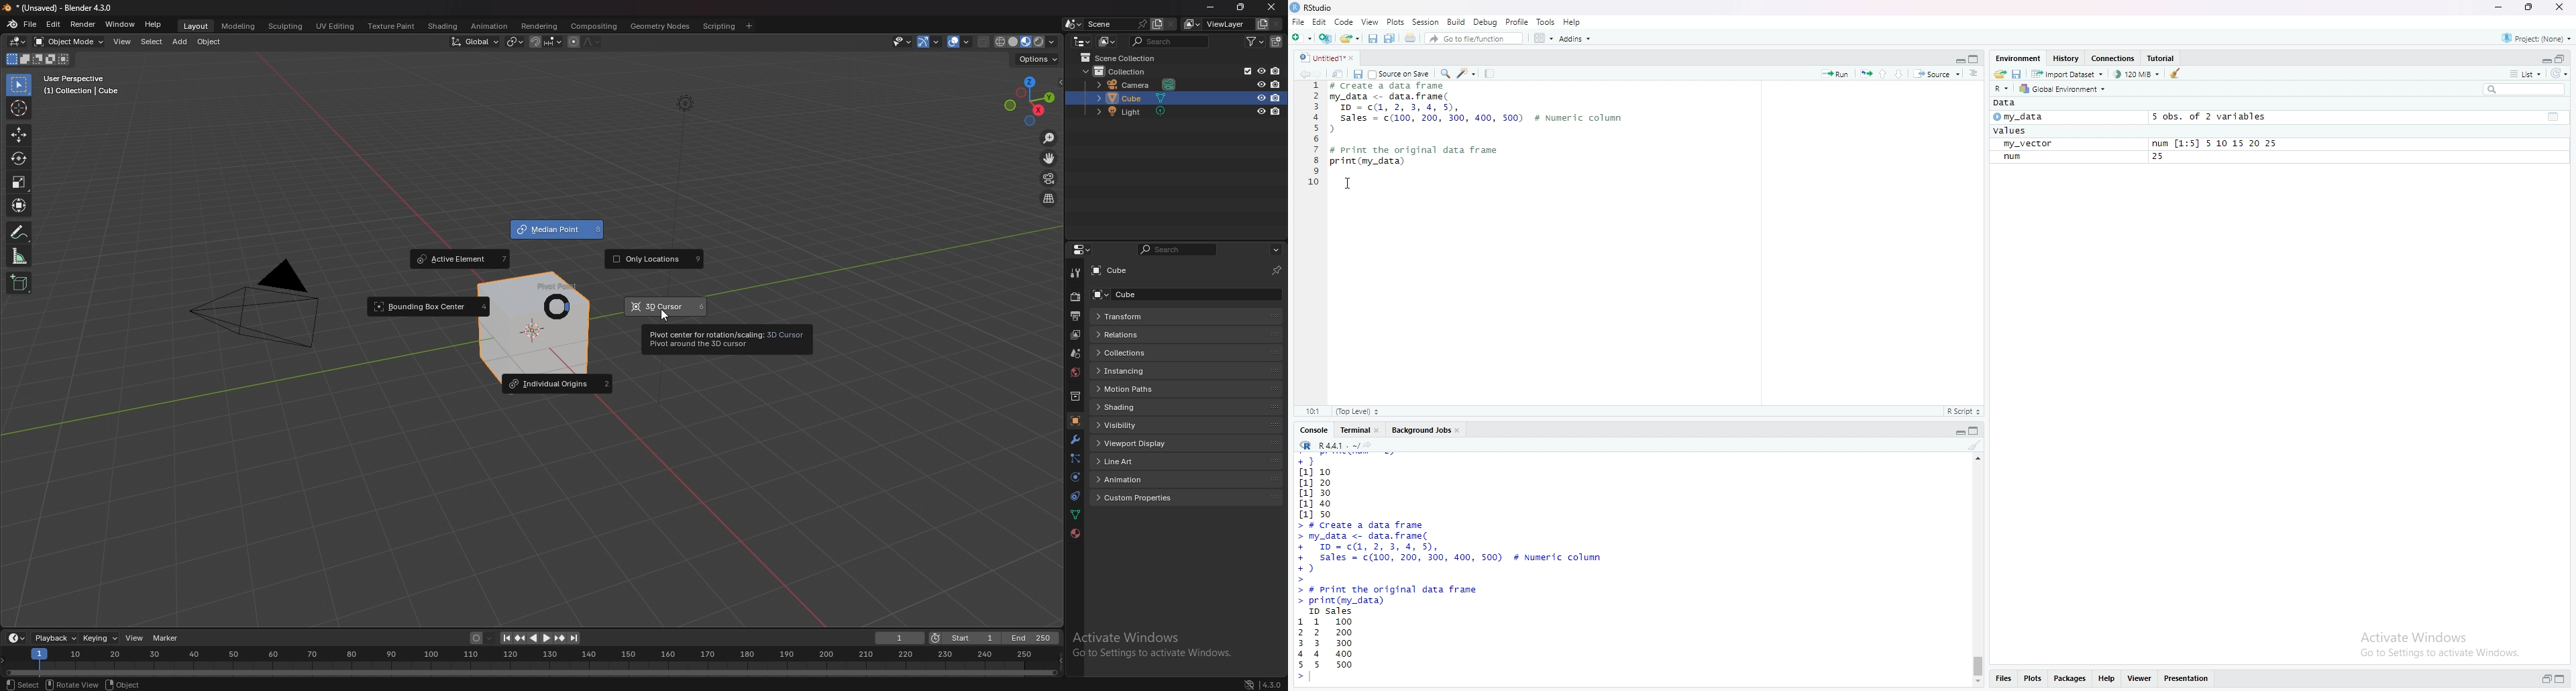 The image size is (2576, 700). What do you see at coordinates (1902, 75) in the screenshot?
I see `go to next section/chunk` at bounding box center [1902, 75].